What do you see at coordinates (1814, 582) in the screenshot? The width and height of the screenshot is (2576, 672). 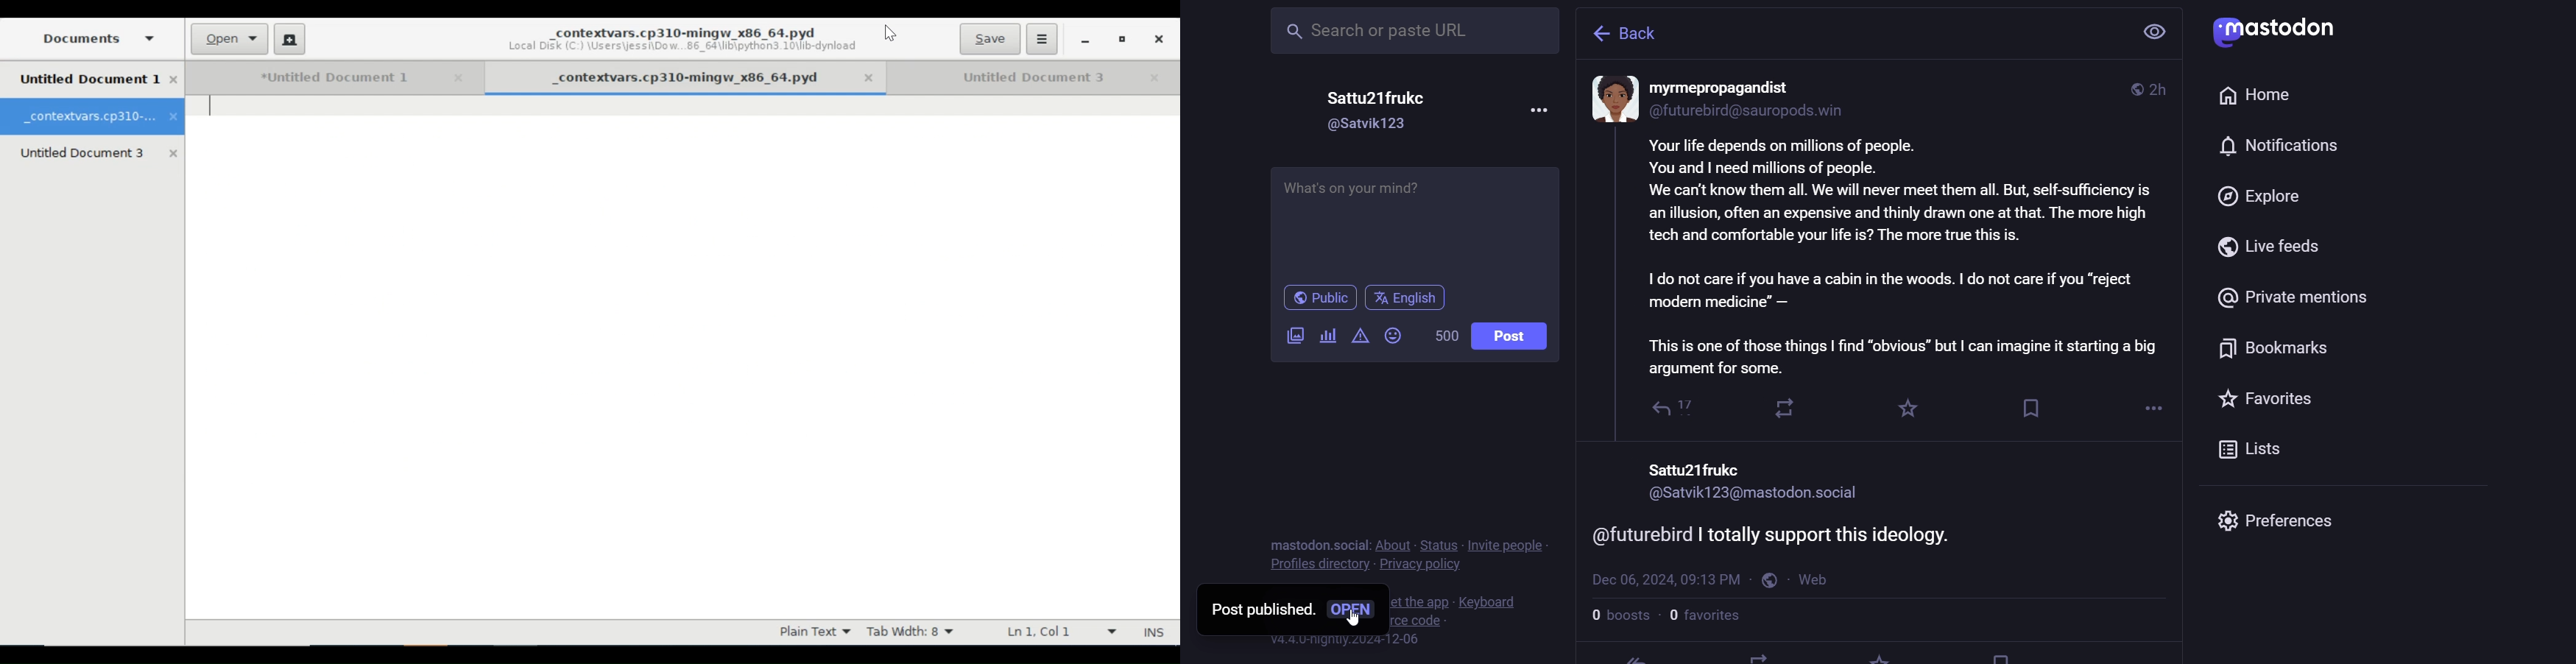 I see `web` at bounding box center [1814, 582].